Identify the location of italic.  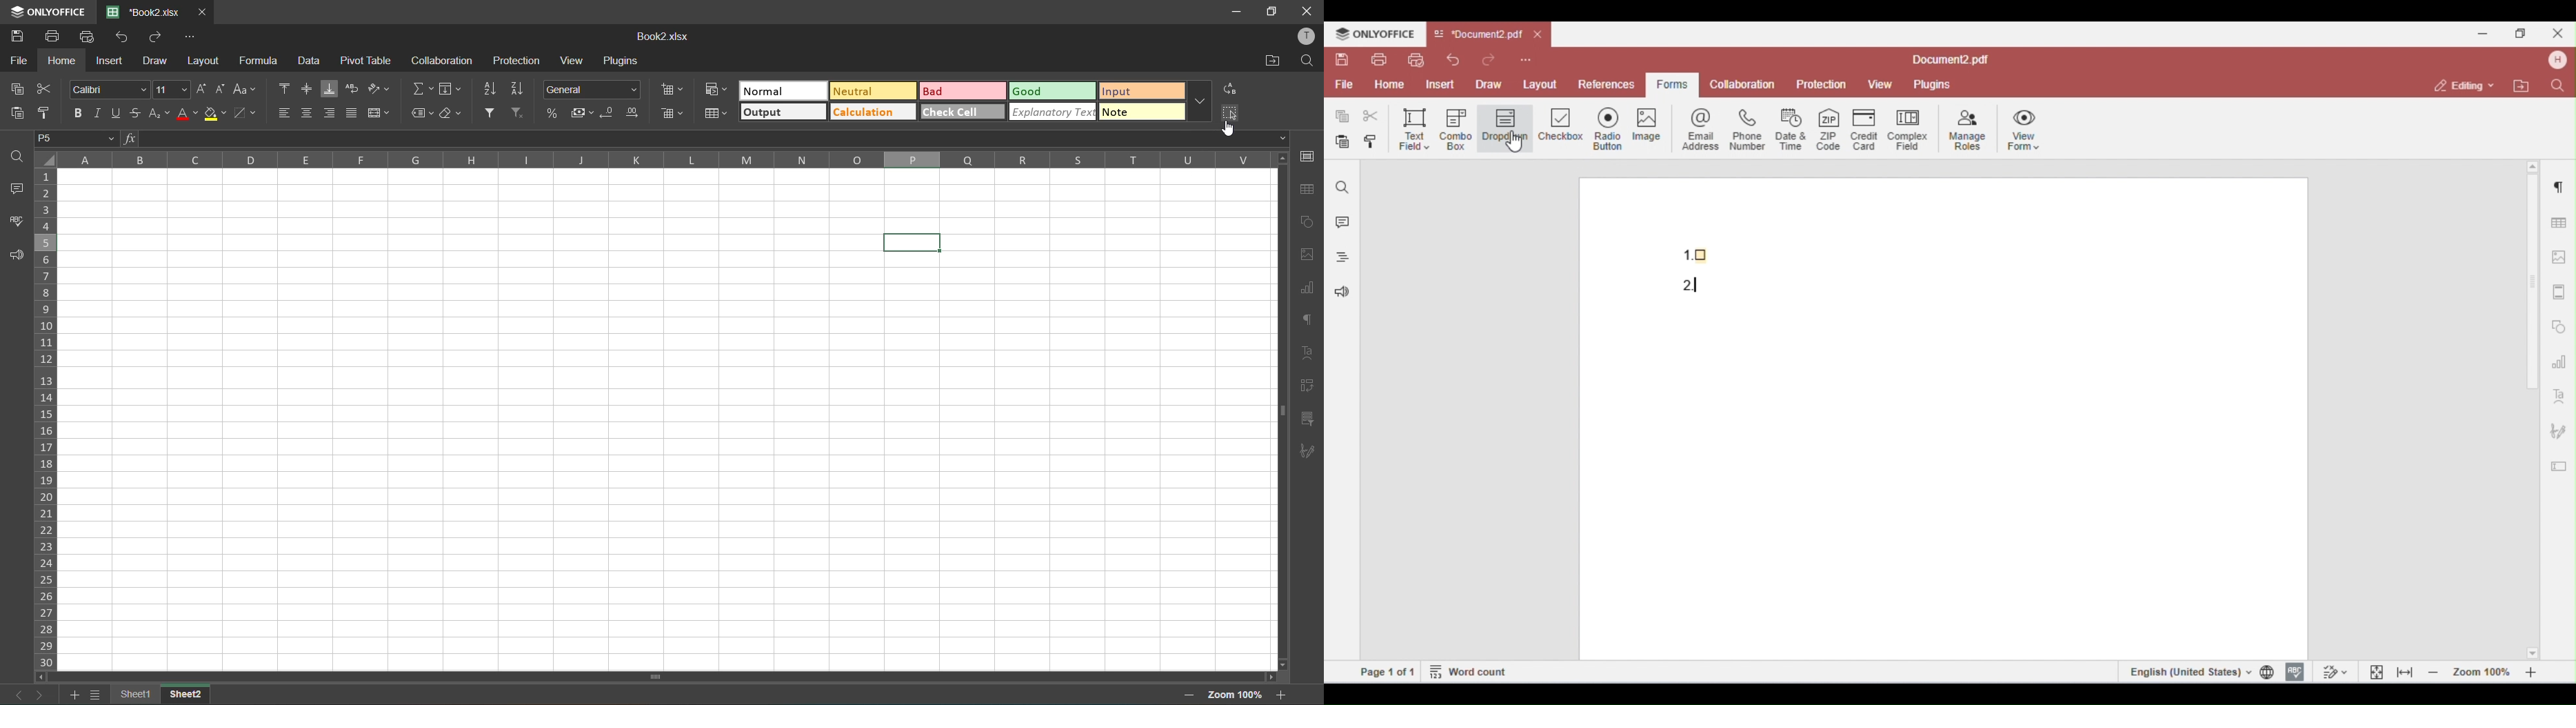
(97, 112).